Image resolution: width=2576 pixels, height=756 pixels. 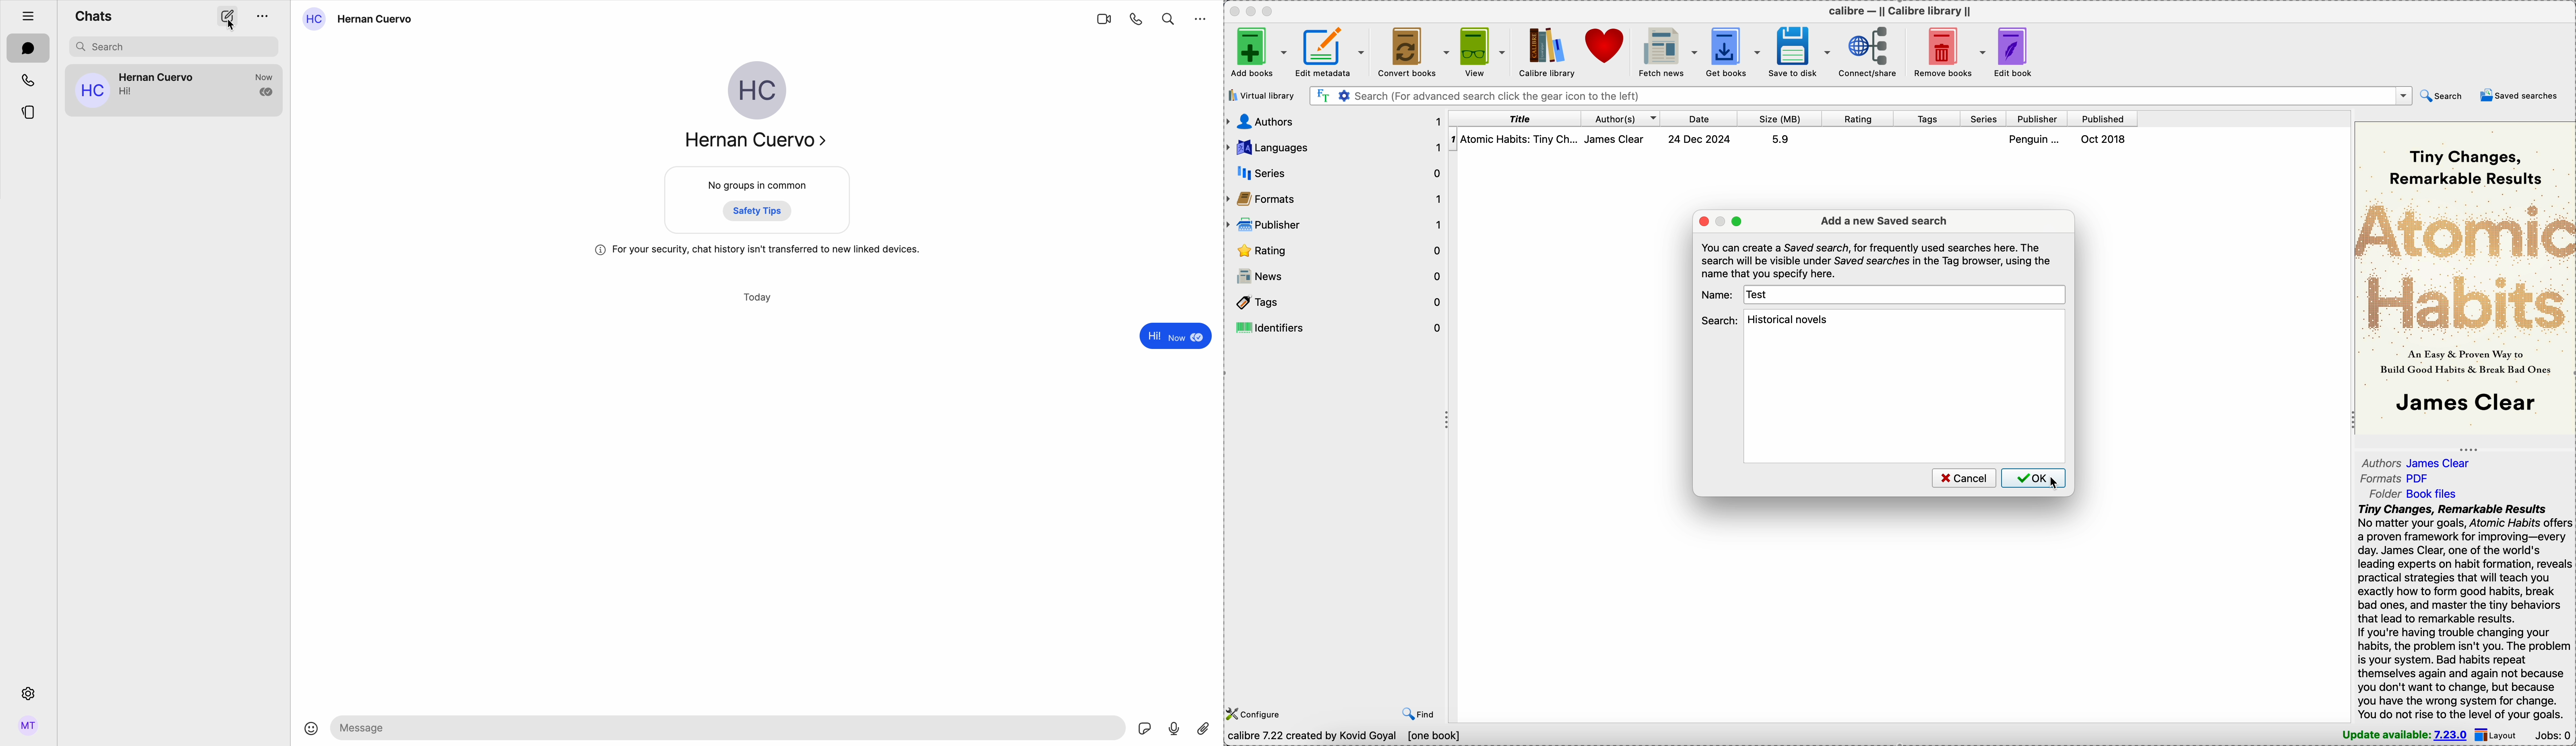 What do you see at coordinates (730, 727) in the screenshot?
I see `space to write` at bounding box center [730, 727].